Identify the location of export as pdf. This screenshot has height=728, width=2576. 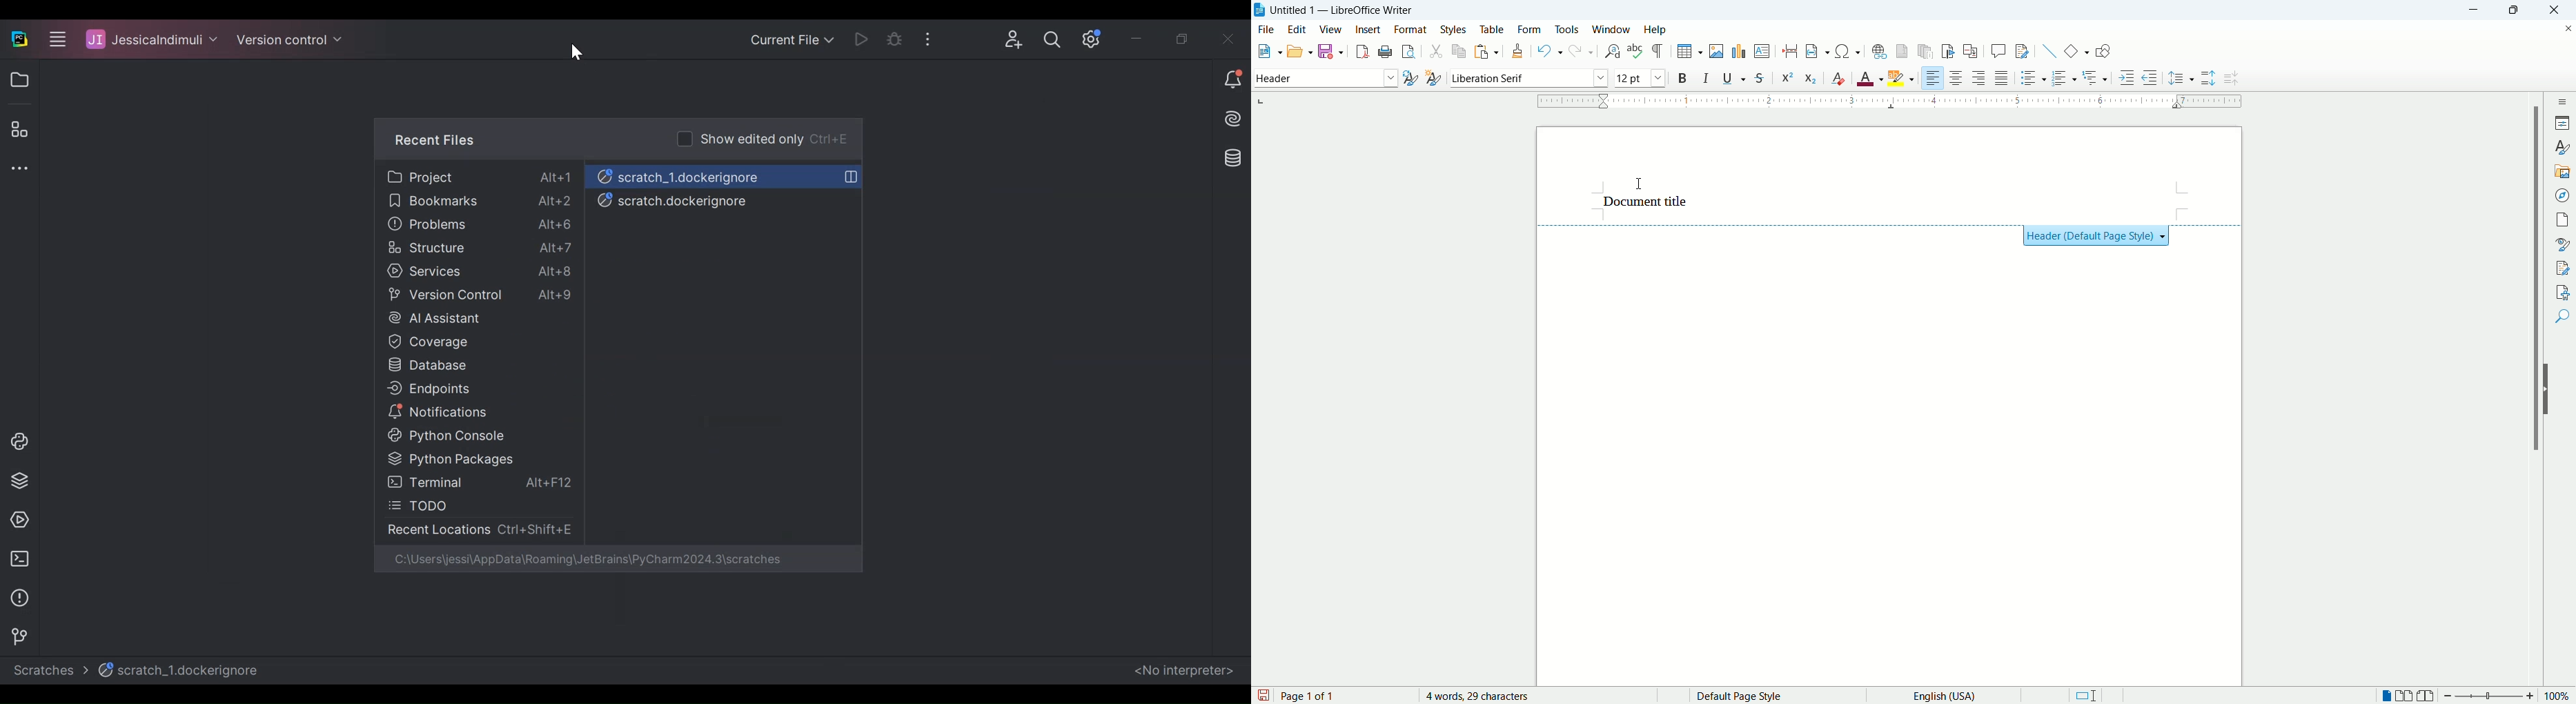
(1360, 52).